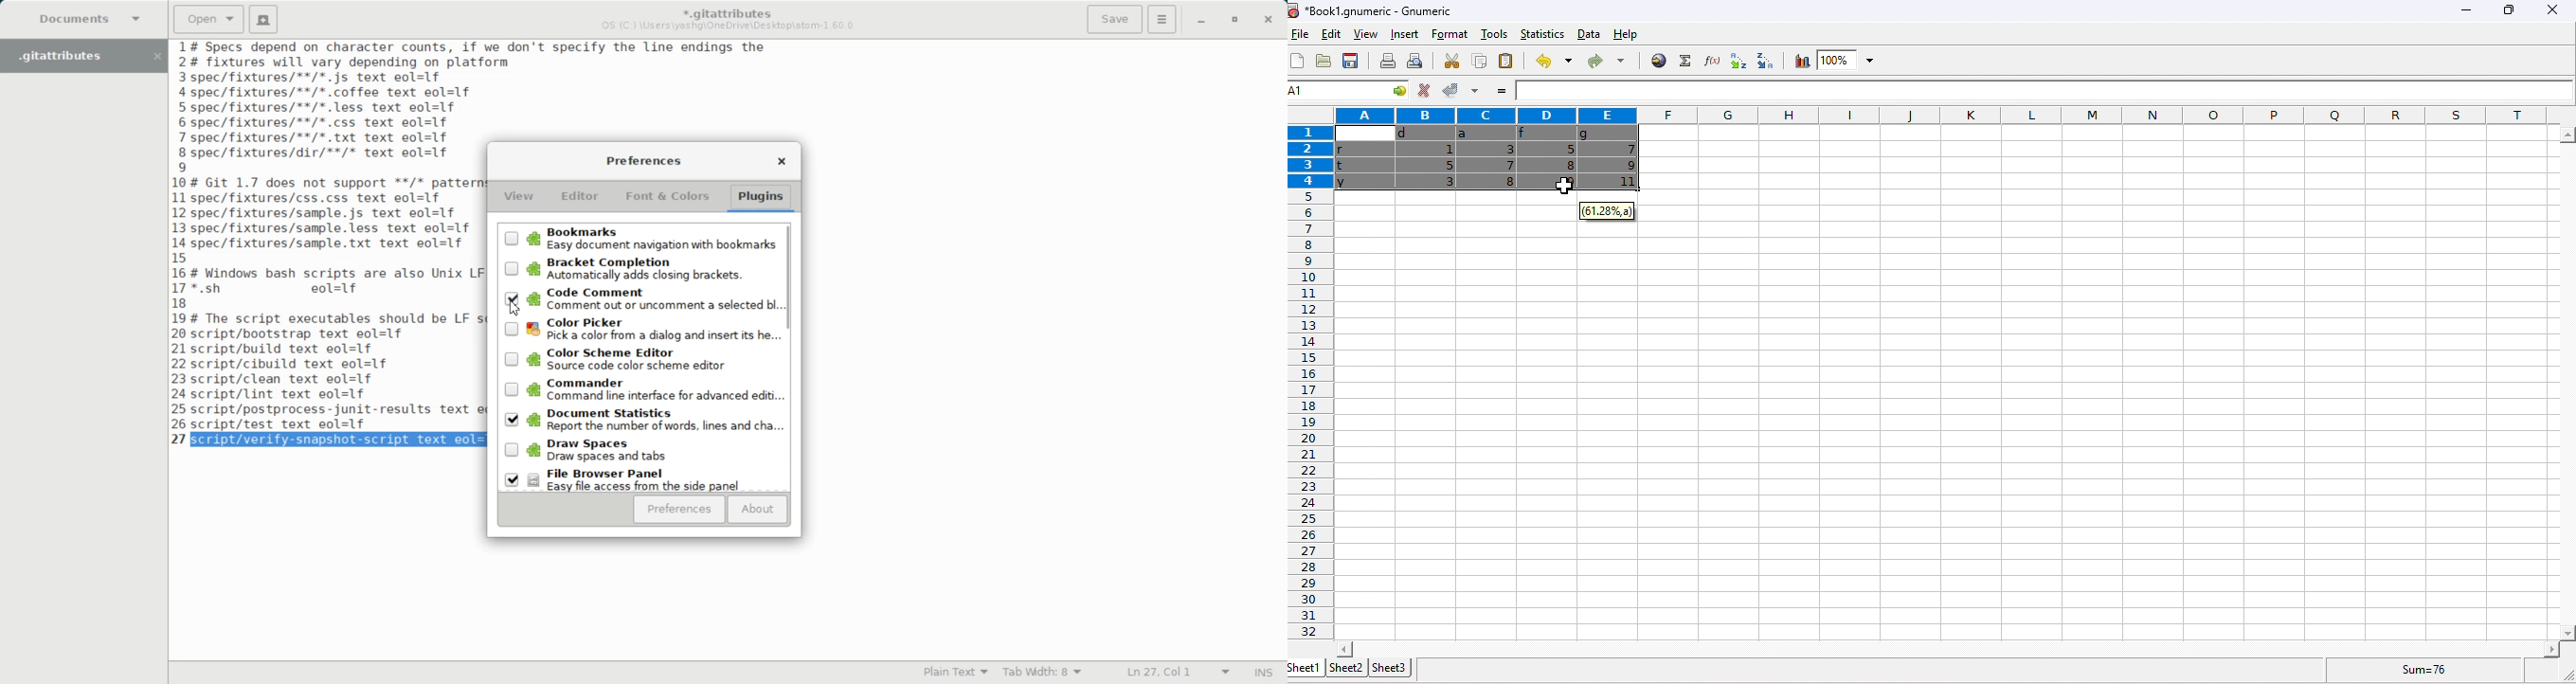  What do you see at coordinates (1314, 92) in the screenshot?
I see `selected cell ranges` at bounding box center [1314, 92].